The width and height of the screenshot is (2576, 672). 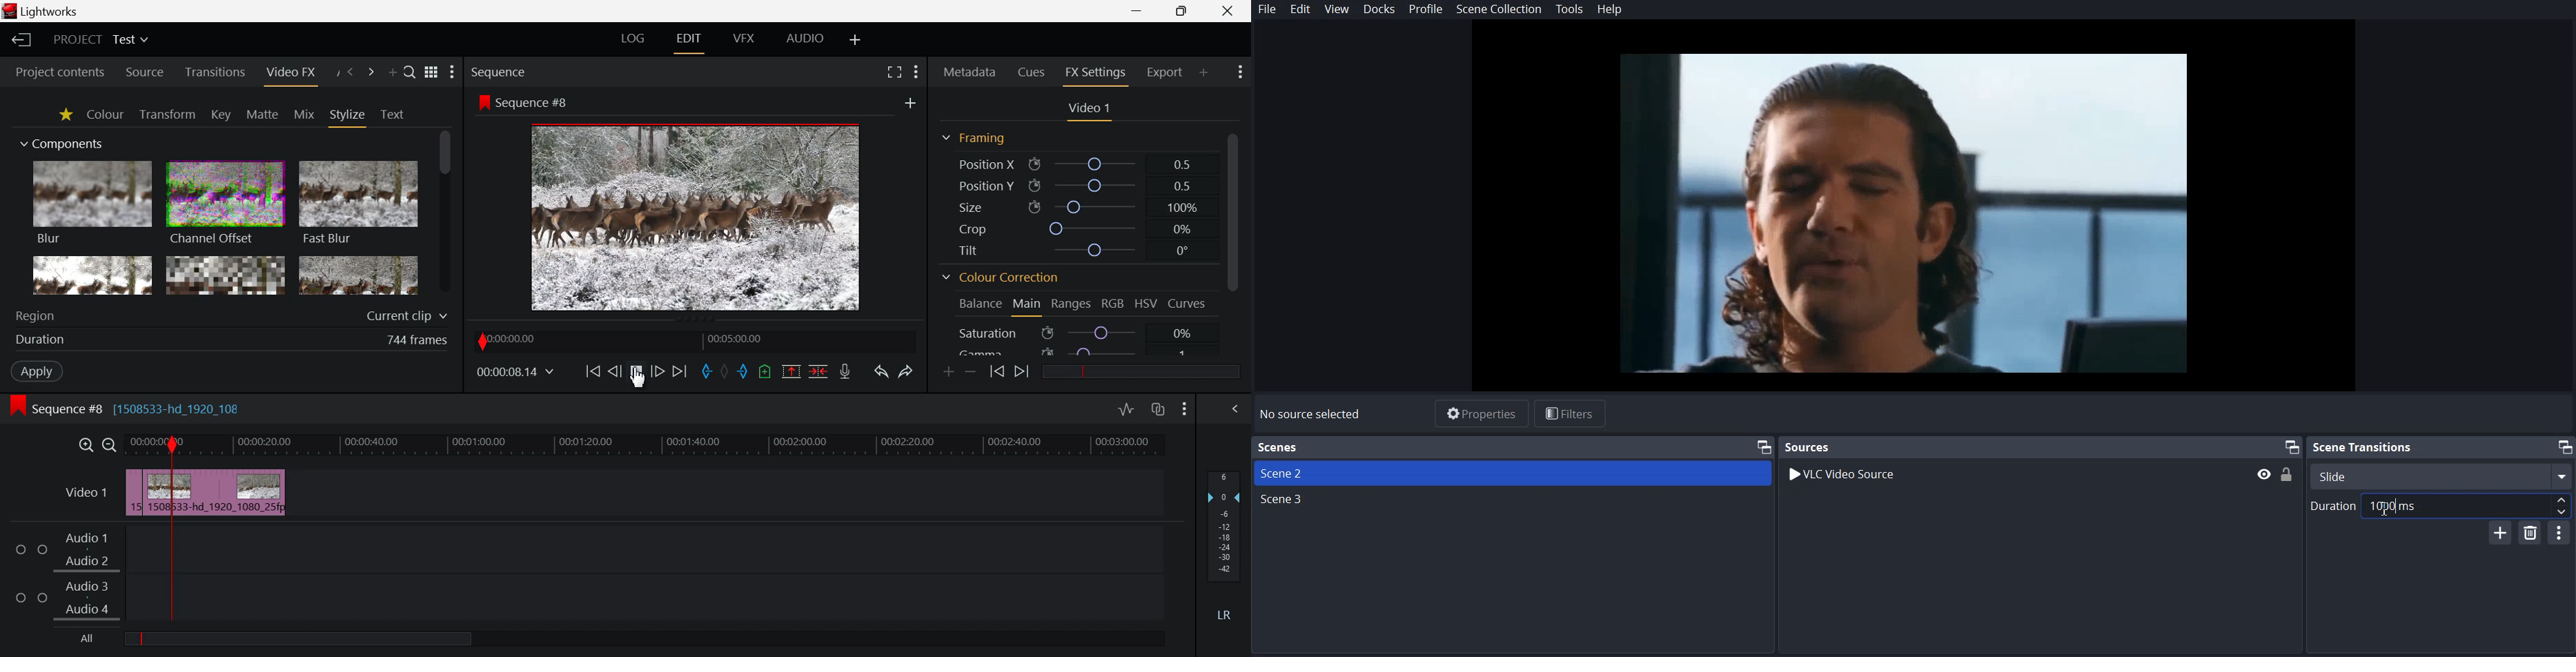 What do you see at coordinates (968, 73) in the screenshot?
I see `Metadata` at bounding box center [968, 73].